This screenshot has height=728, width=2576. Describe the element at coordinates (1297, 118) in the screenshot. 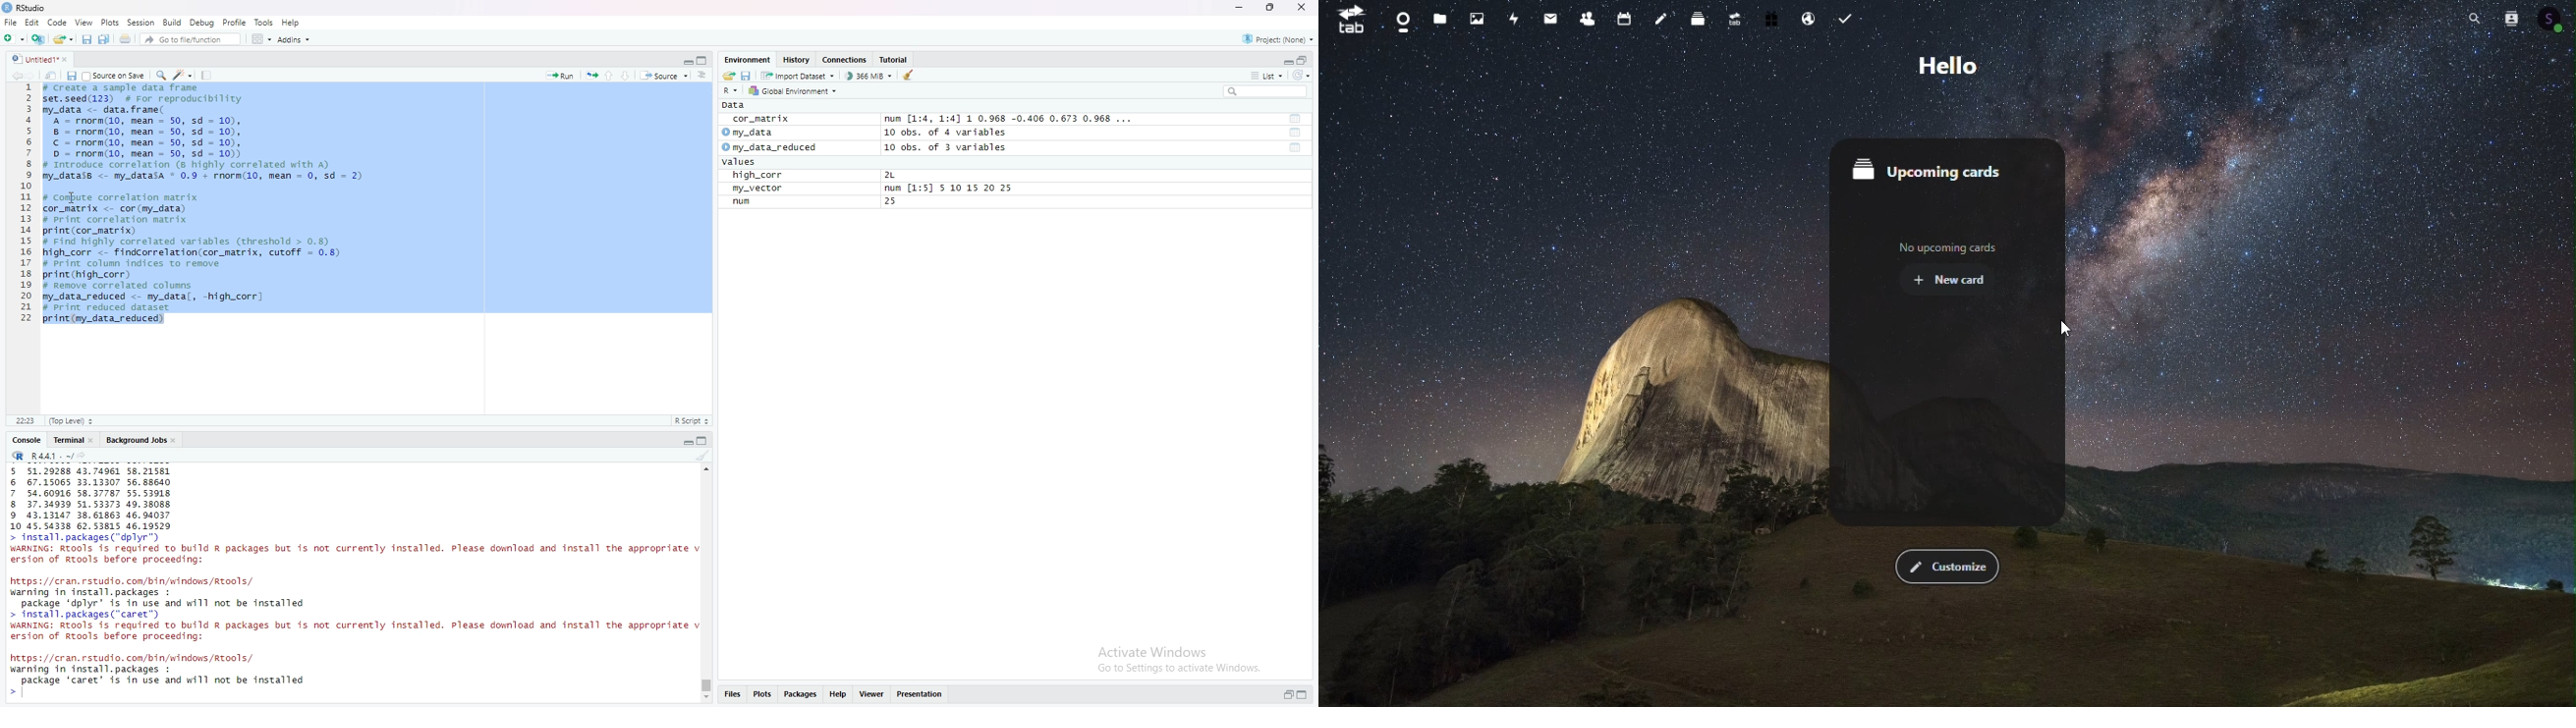

I see `tool` at that location.